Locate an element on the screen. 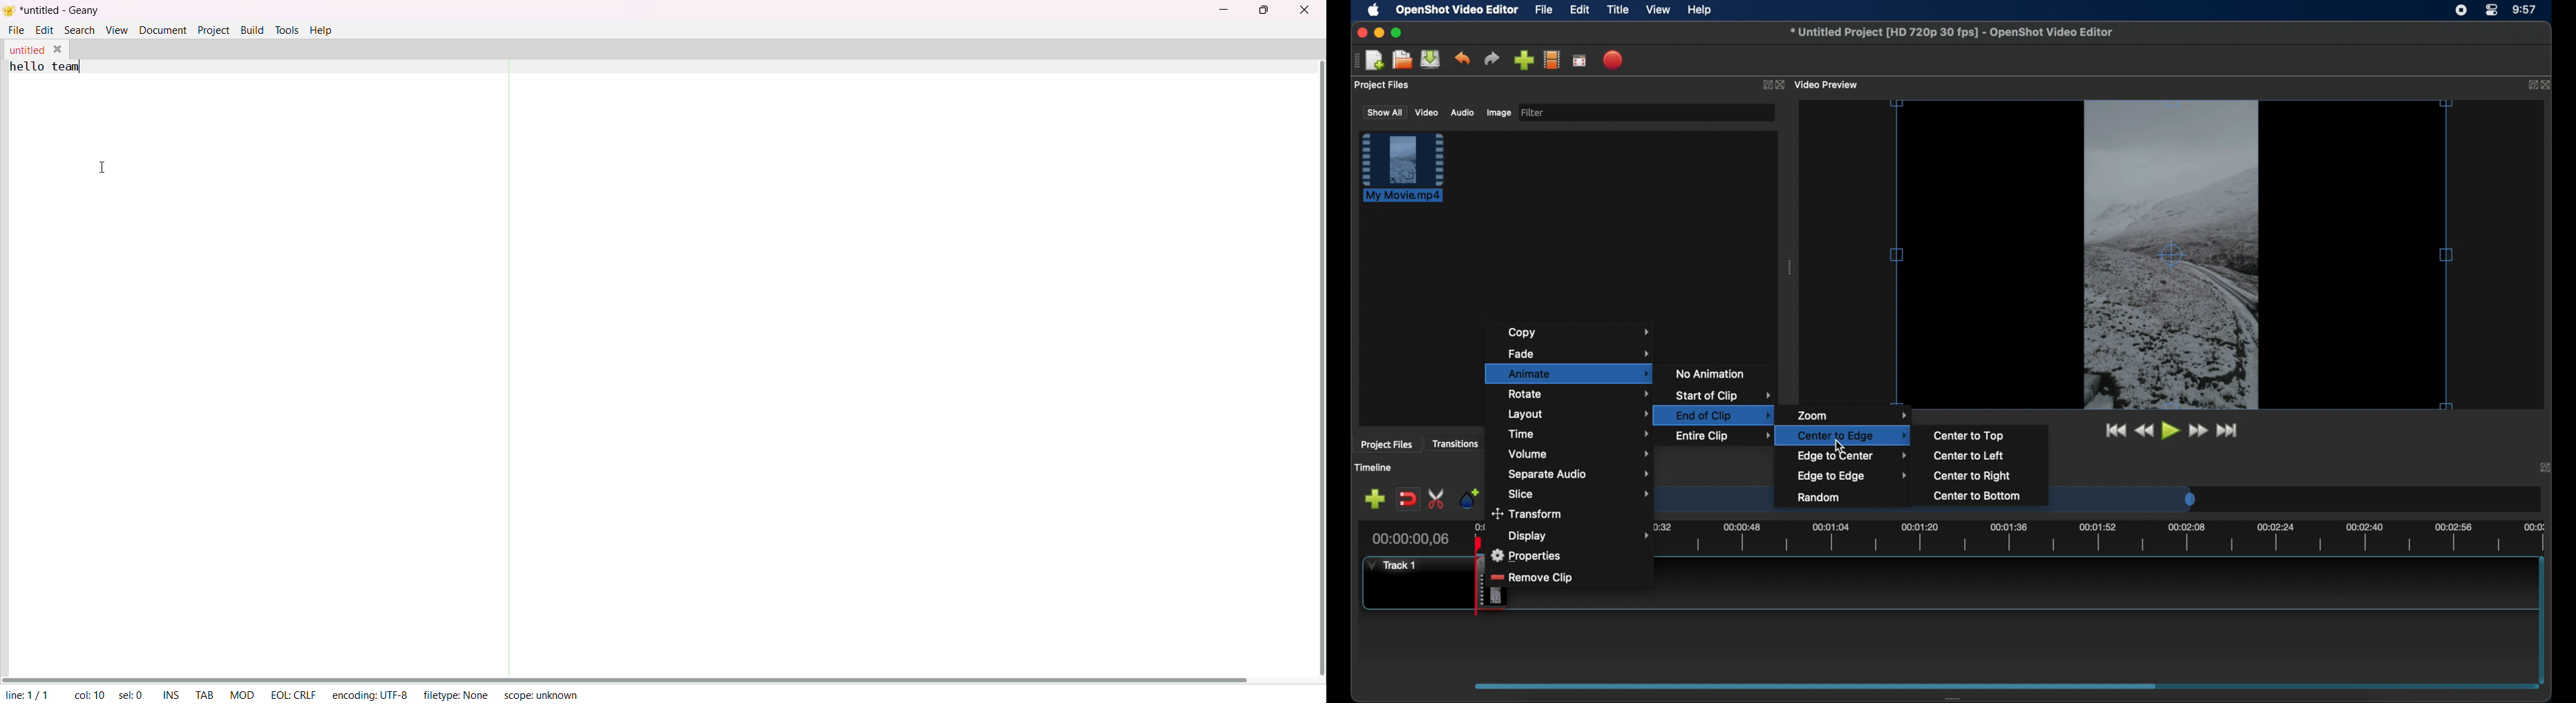 The width and height of the screenshot is (2576, 728). 0.00 is located at coordinates (1481, 528).